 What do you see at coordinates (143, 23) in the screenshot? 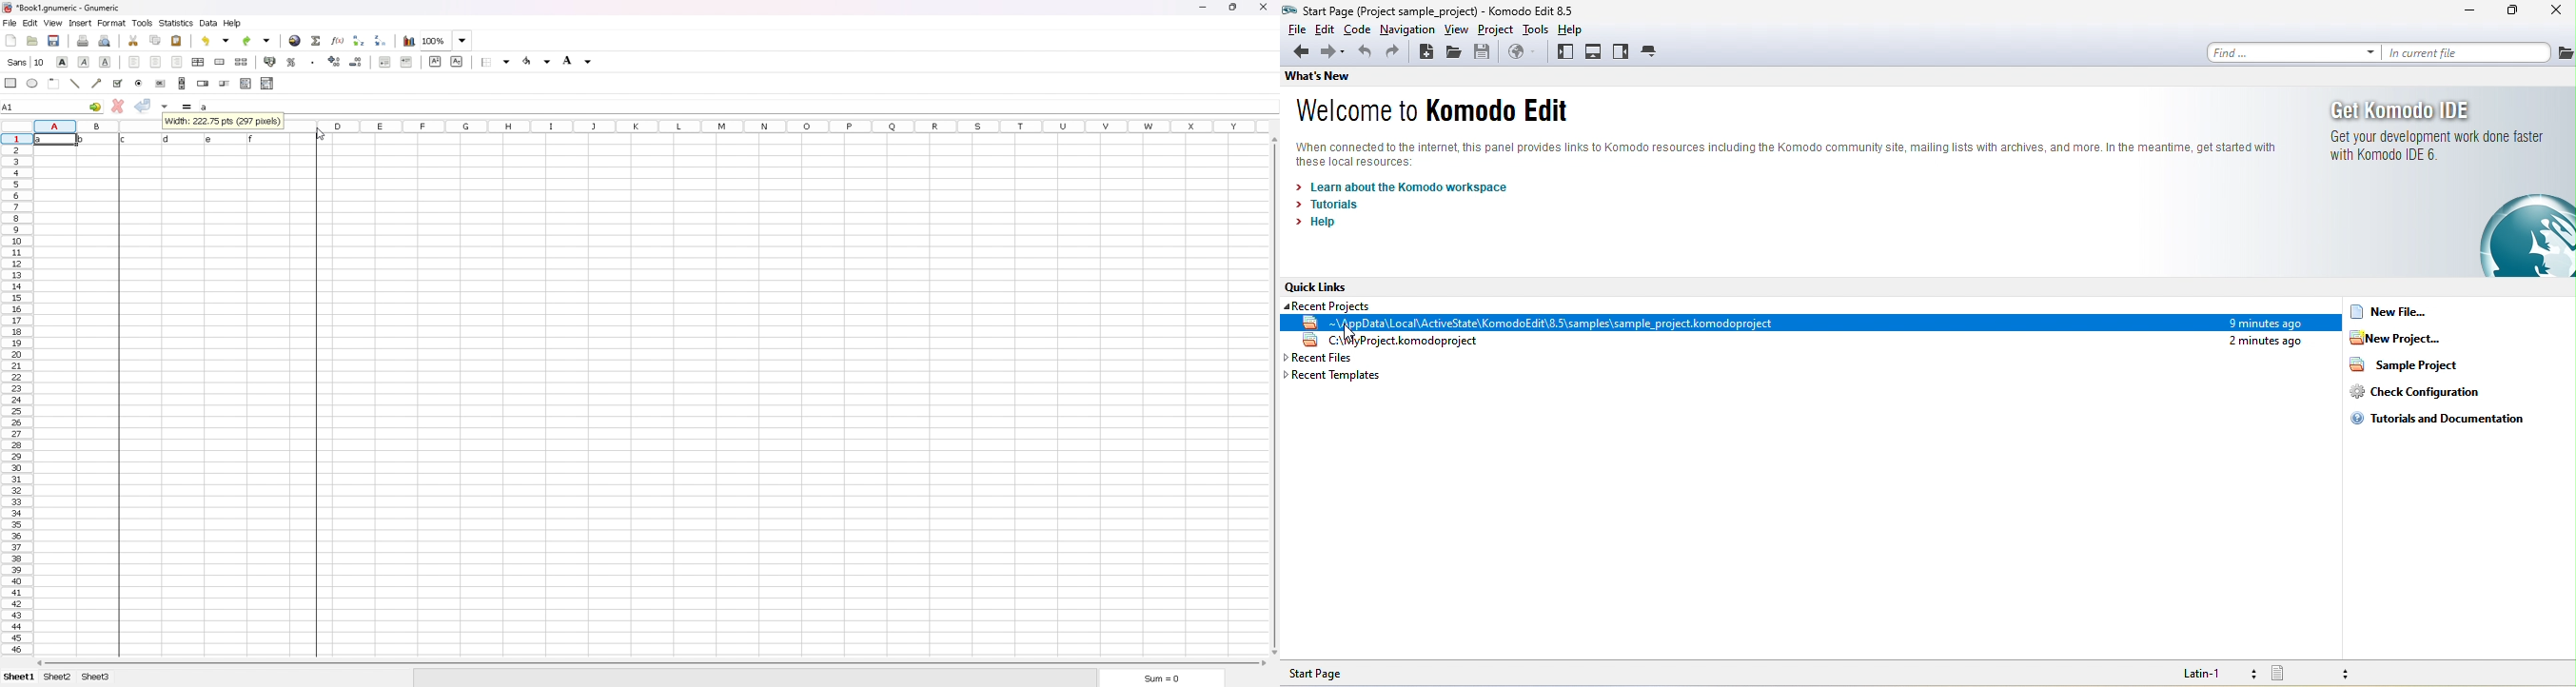
I see `tools` at bounding box center [143, 23].